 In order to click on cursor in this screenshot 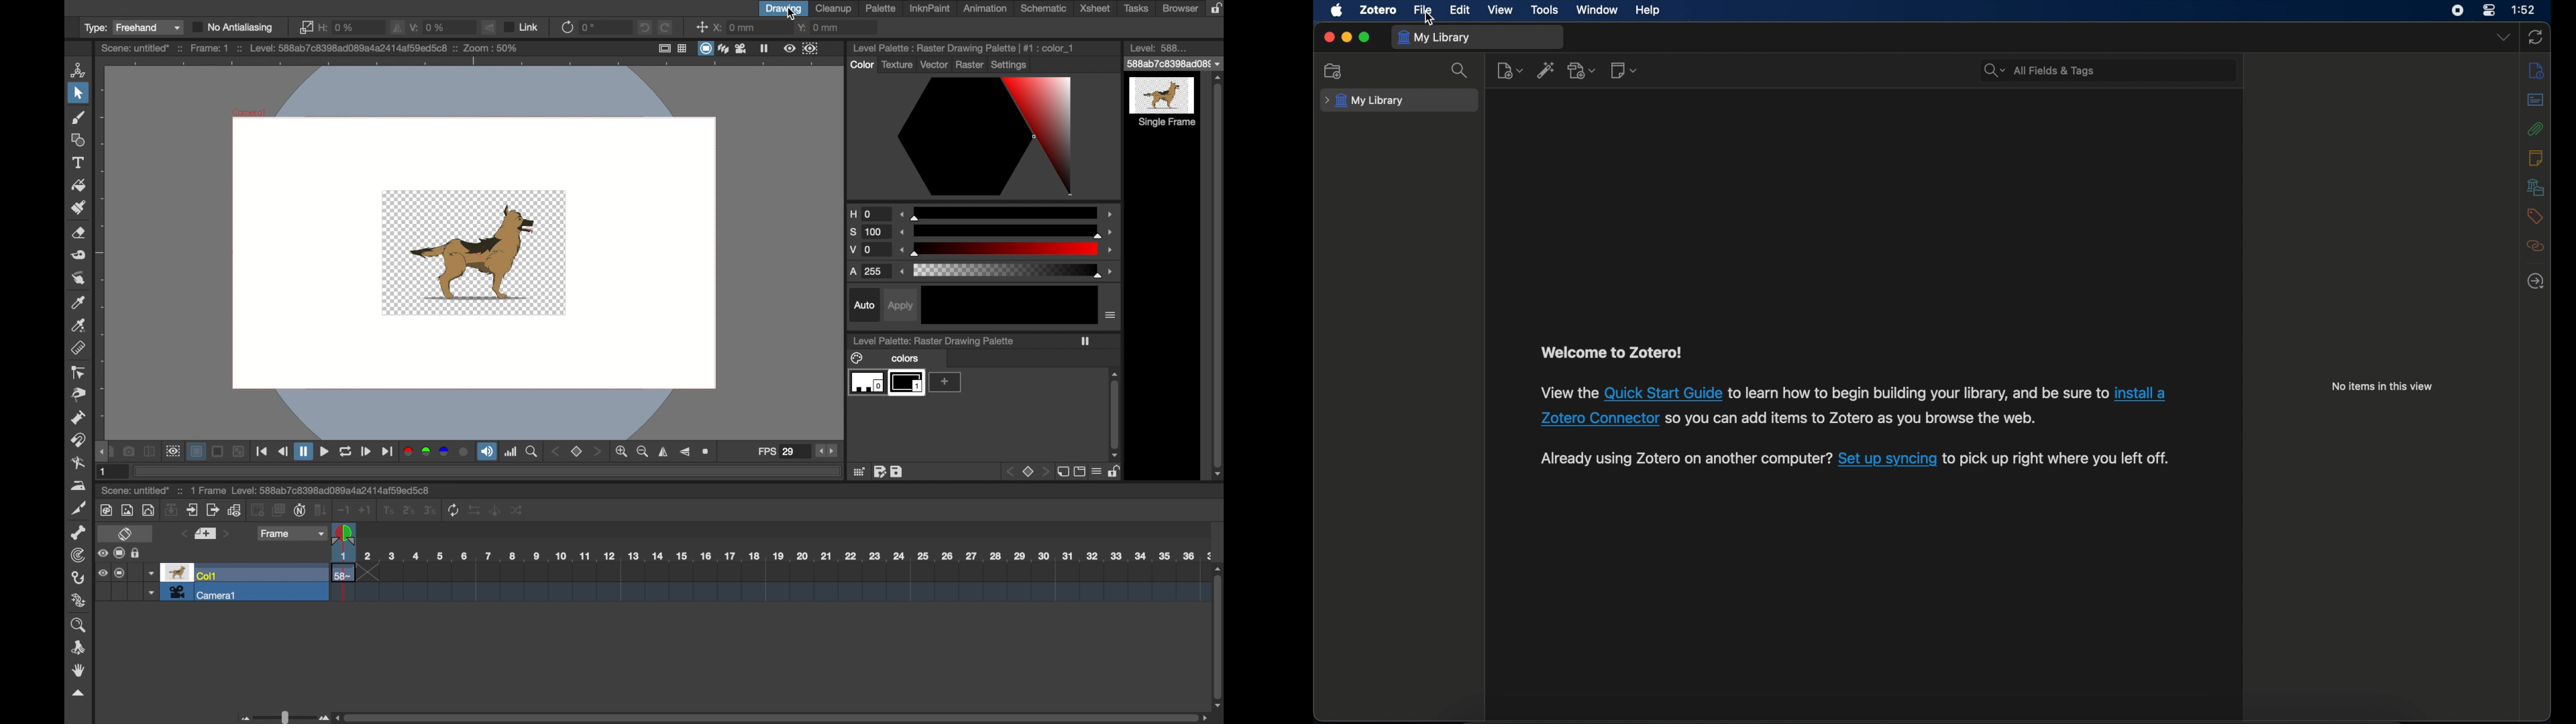, I will do `click(1431, 21)`.